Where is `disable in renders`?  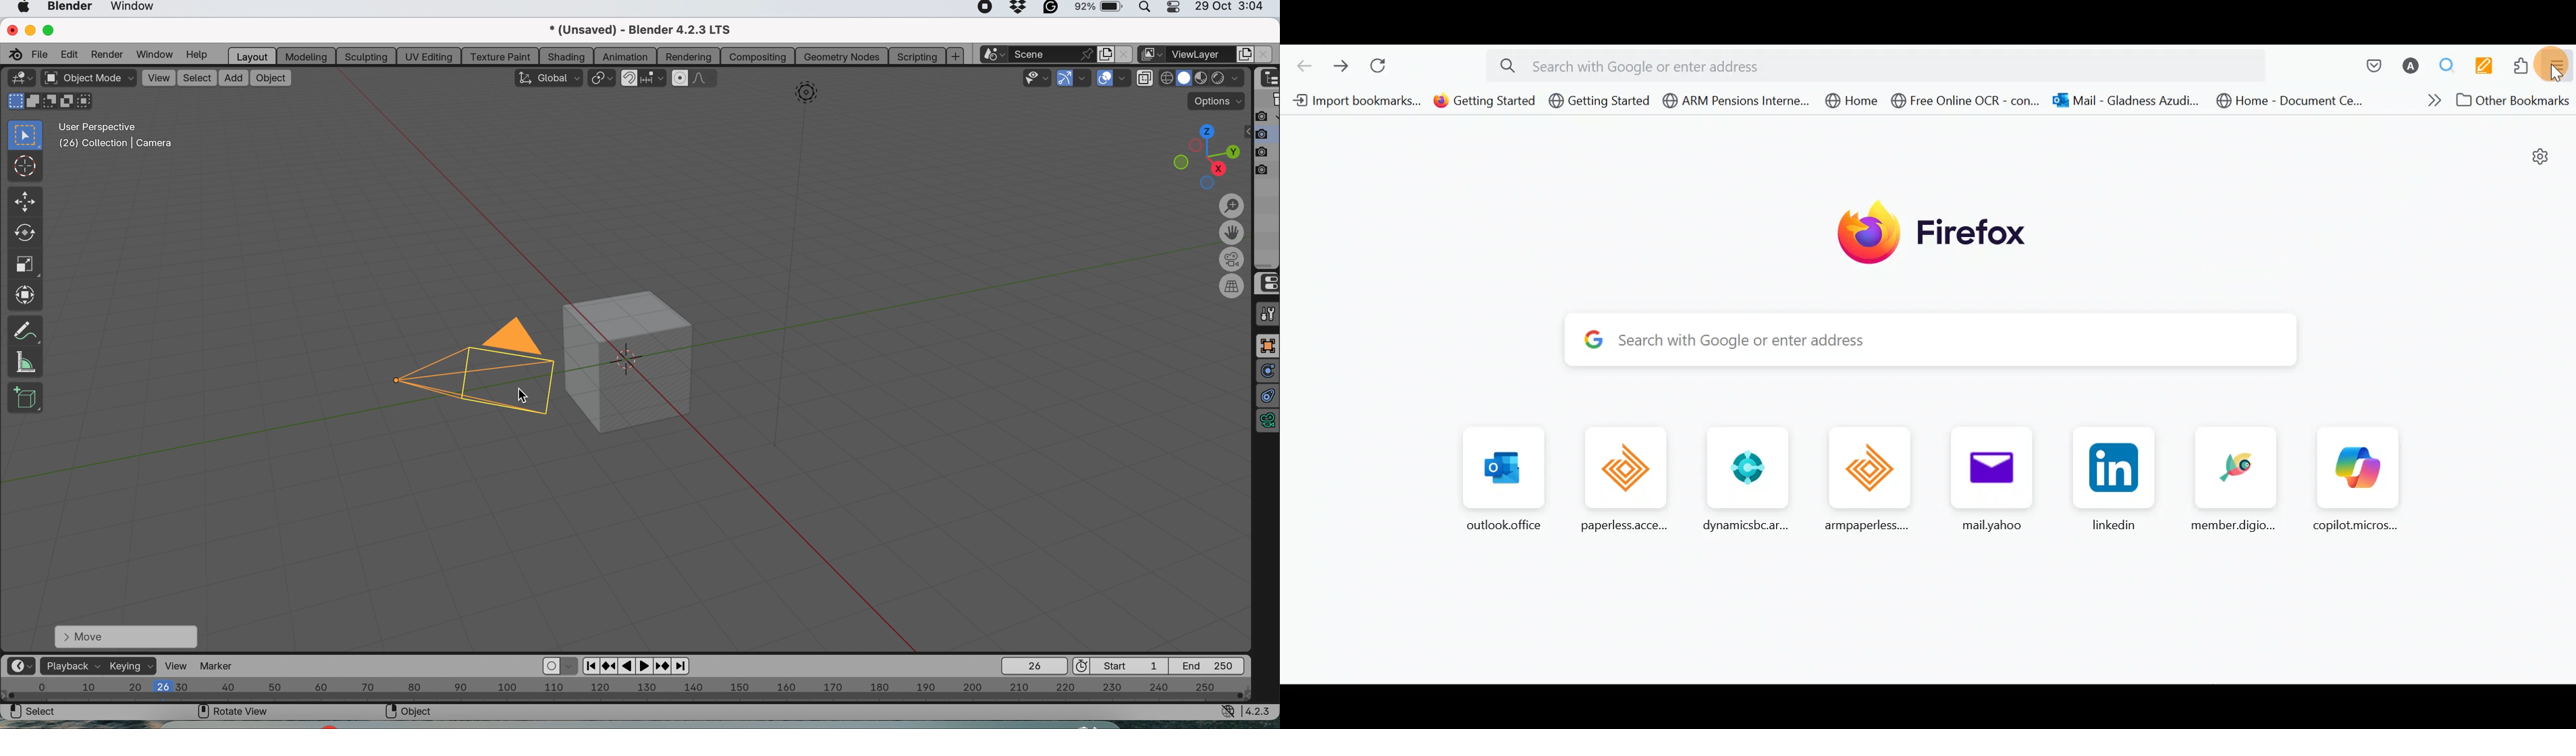 disable in renders is located at coordinates (1267, 151).